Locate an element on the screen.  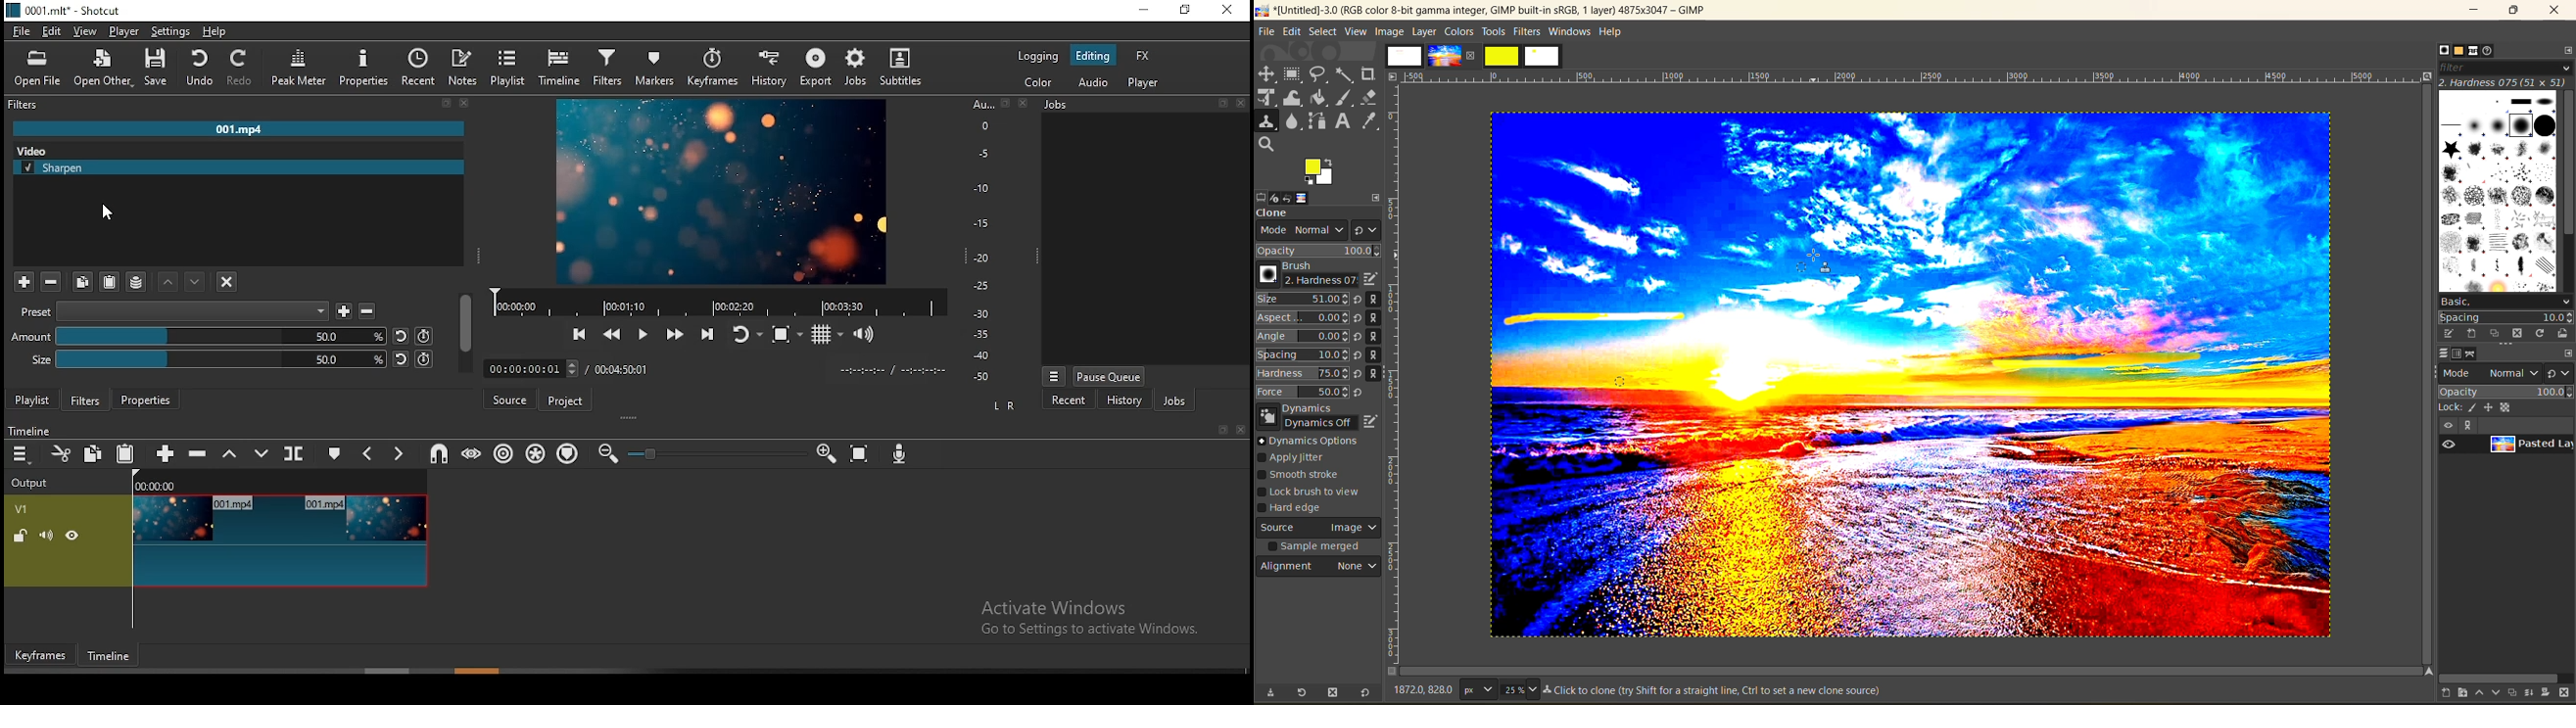
preset elements is located at coordinates (195, 312).